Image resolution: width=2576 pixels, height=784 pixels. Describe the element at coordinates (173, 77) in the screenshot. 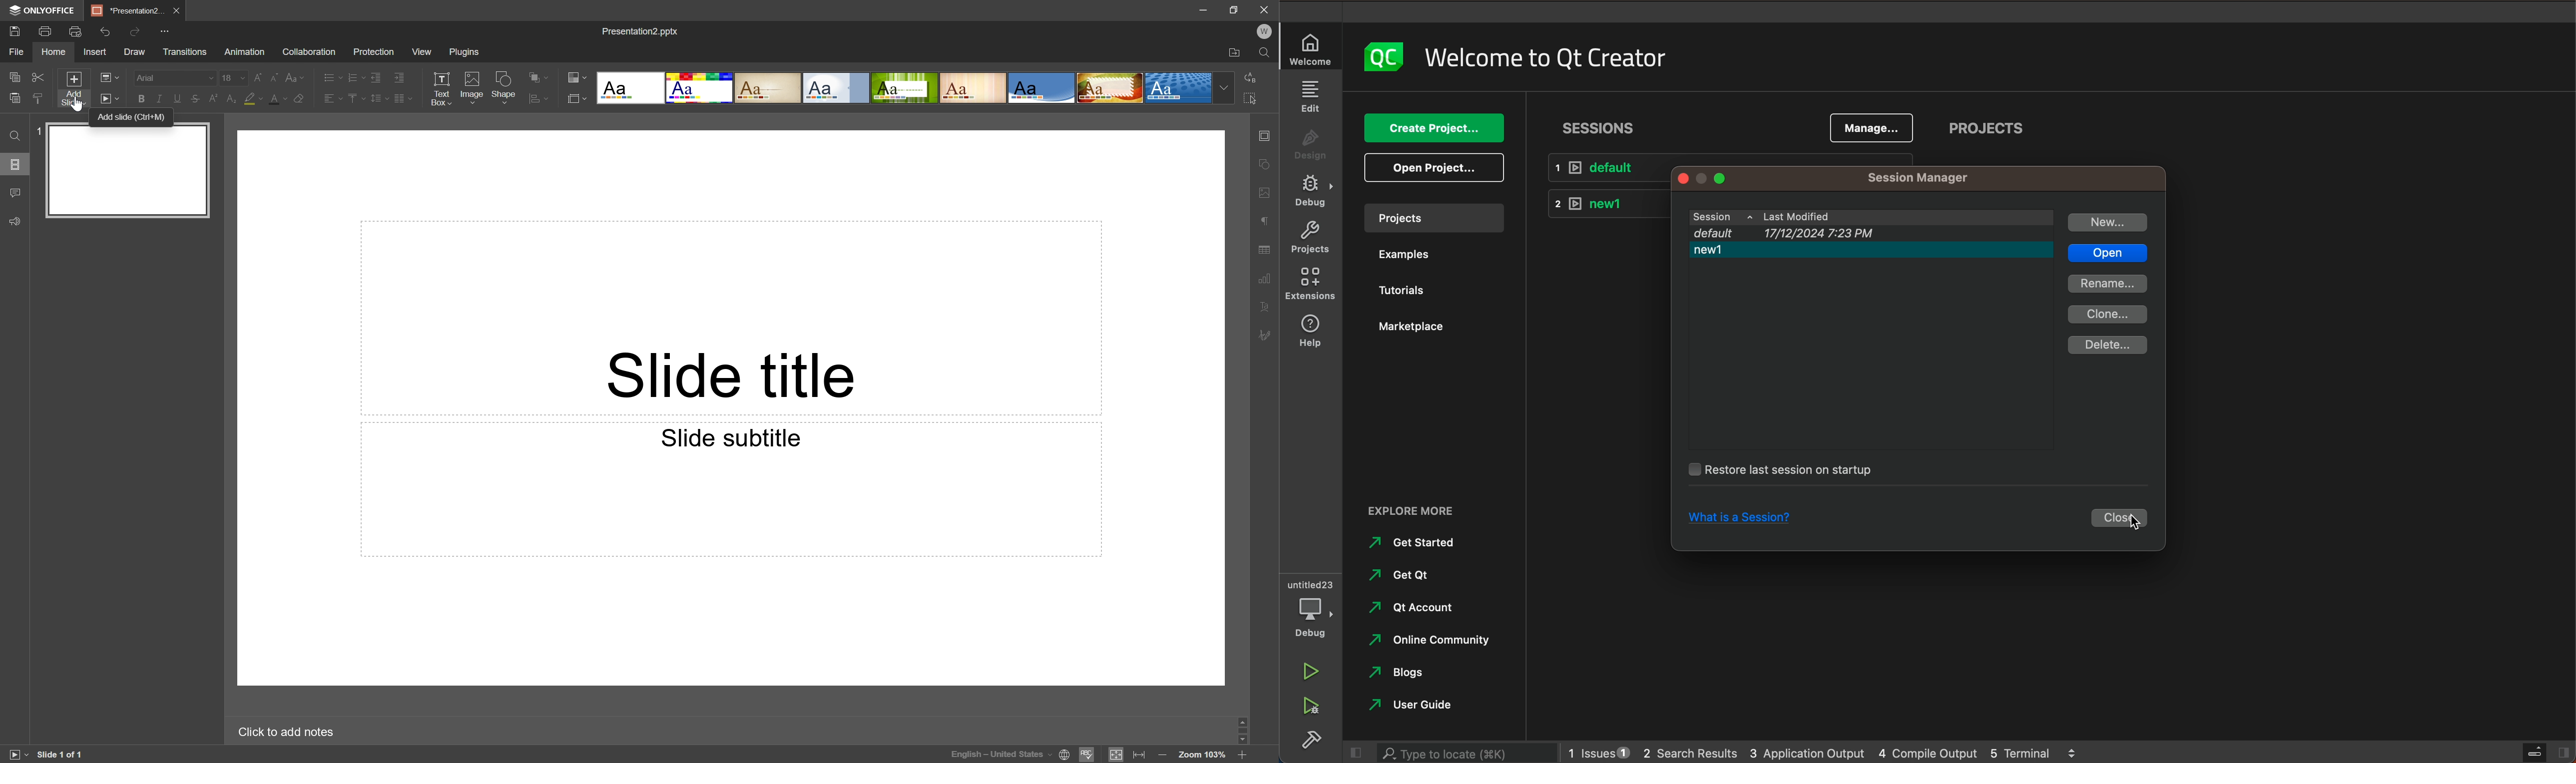

I see `Font` at that location.